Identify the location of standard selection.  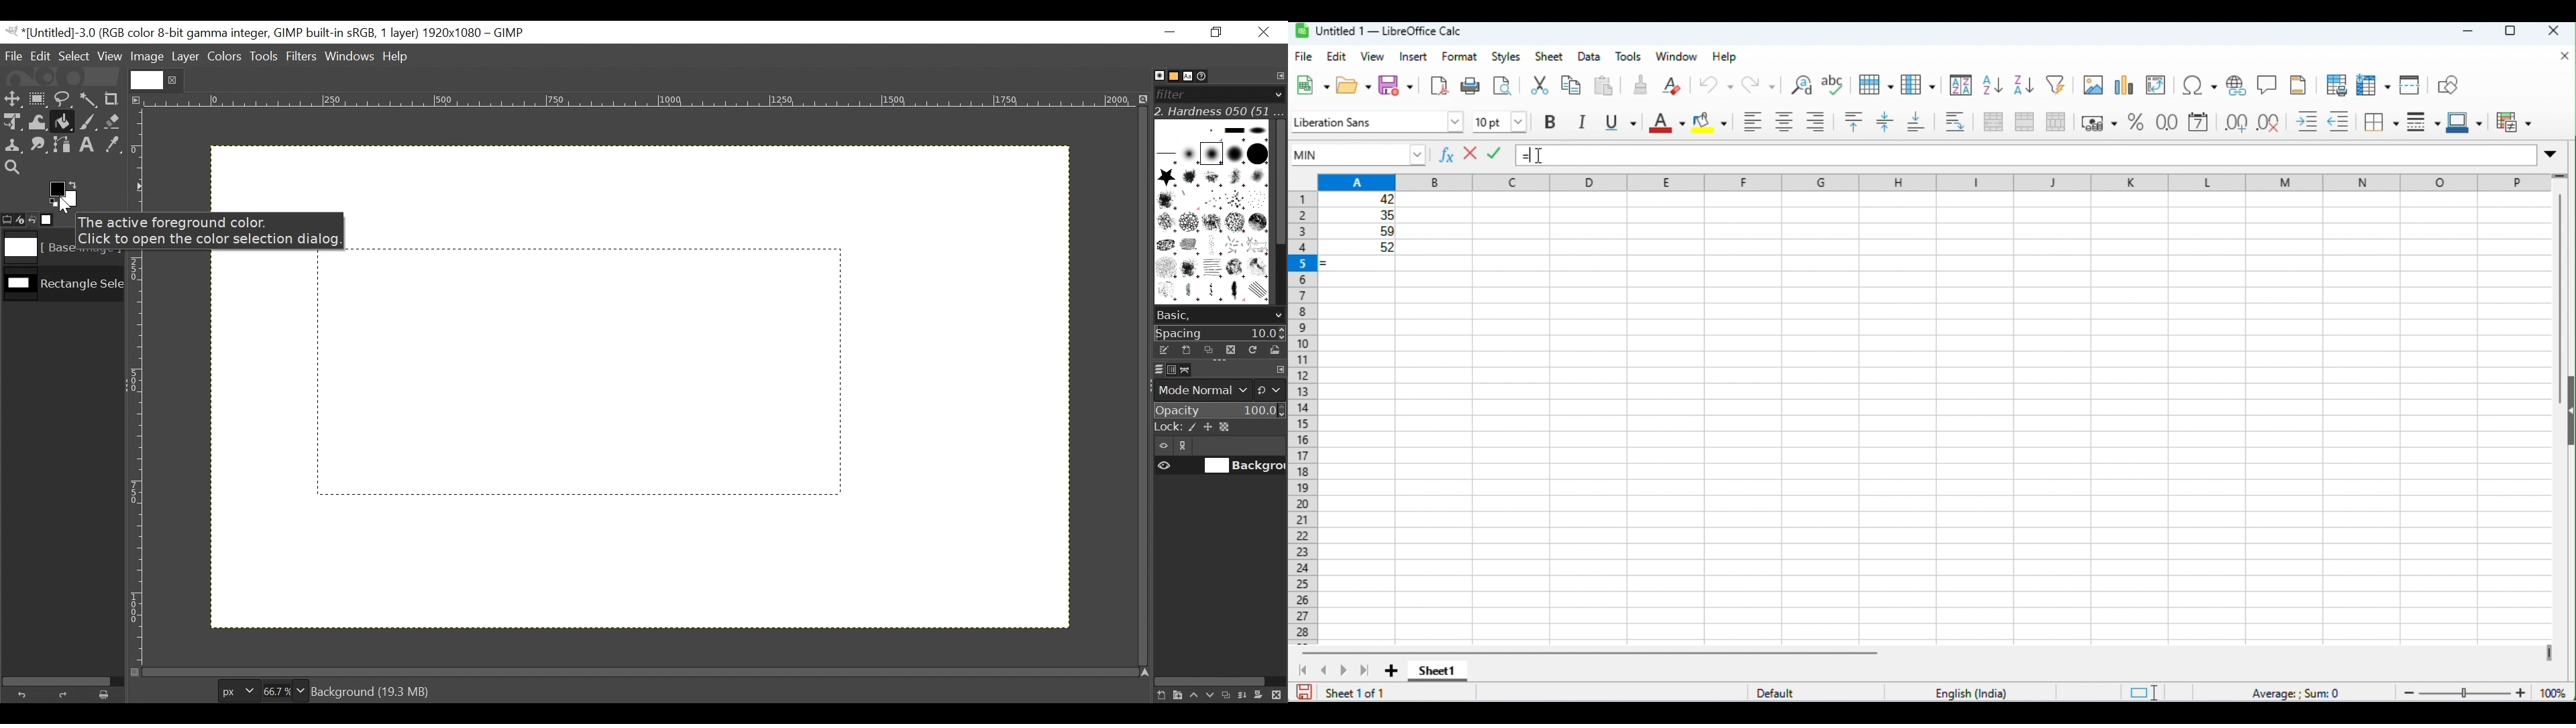
(2141, 692).